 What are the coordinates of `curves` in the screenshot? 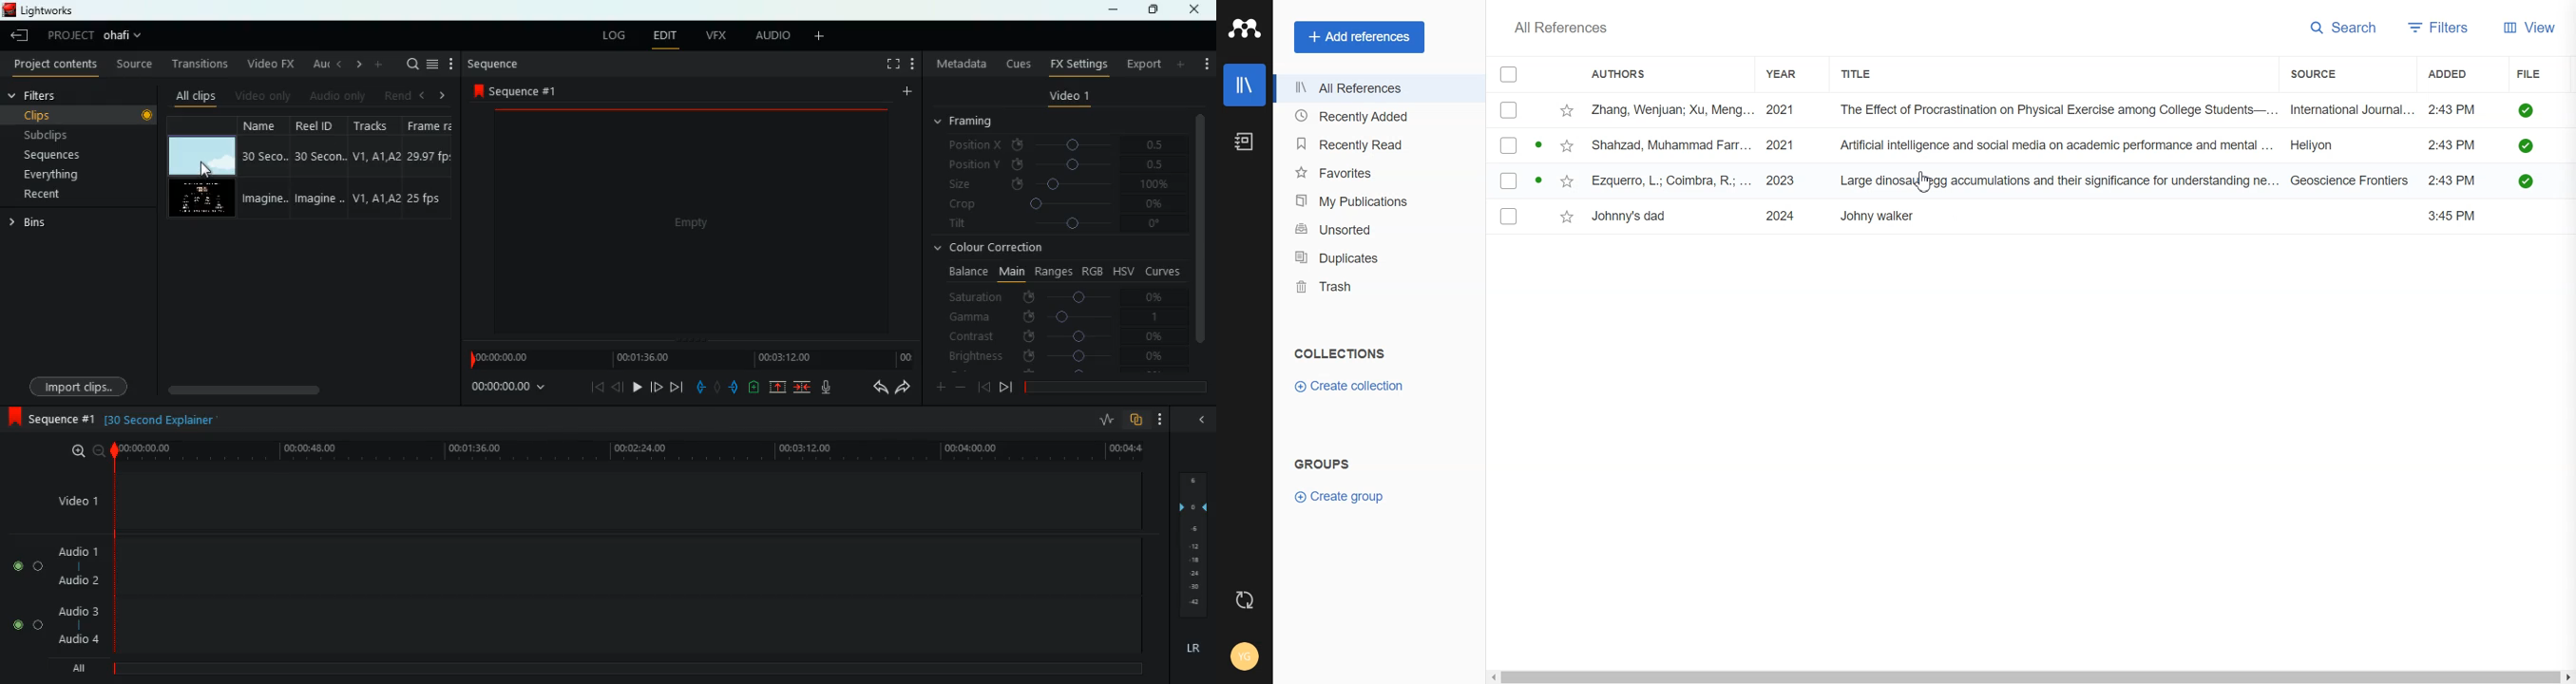 It's located at (1163, 270).